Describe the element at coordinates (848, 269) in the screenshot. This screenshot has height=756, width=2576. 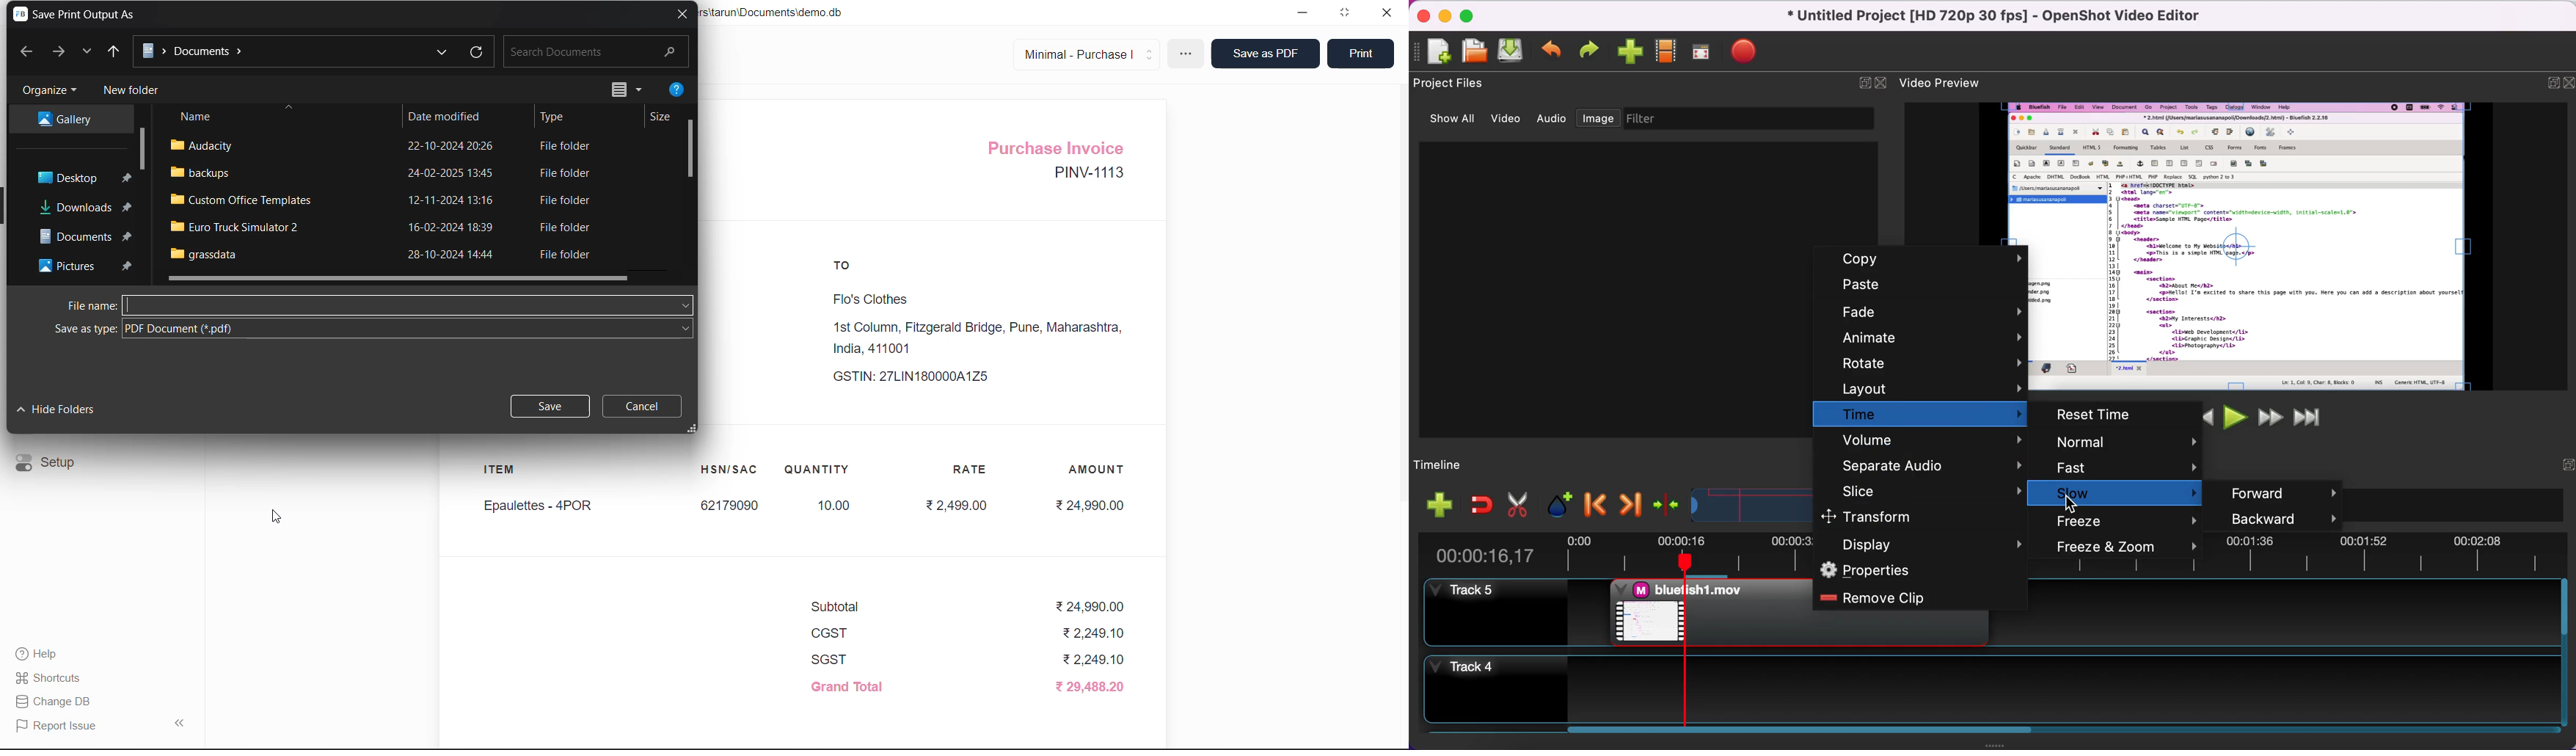
I see `TO` at that location.